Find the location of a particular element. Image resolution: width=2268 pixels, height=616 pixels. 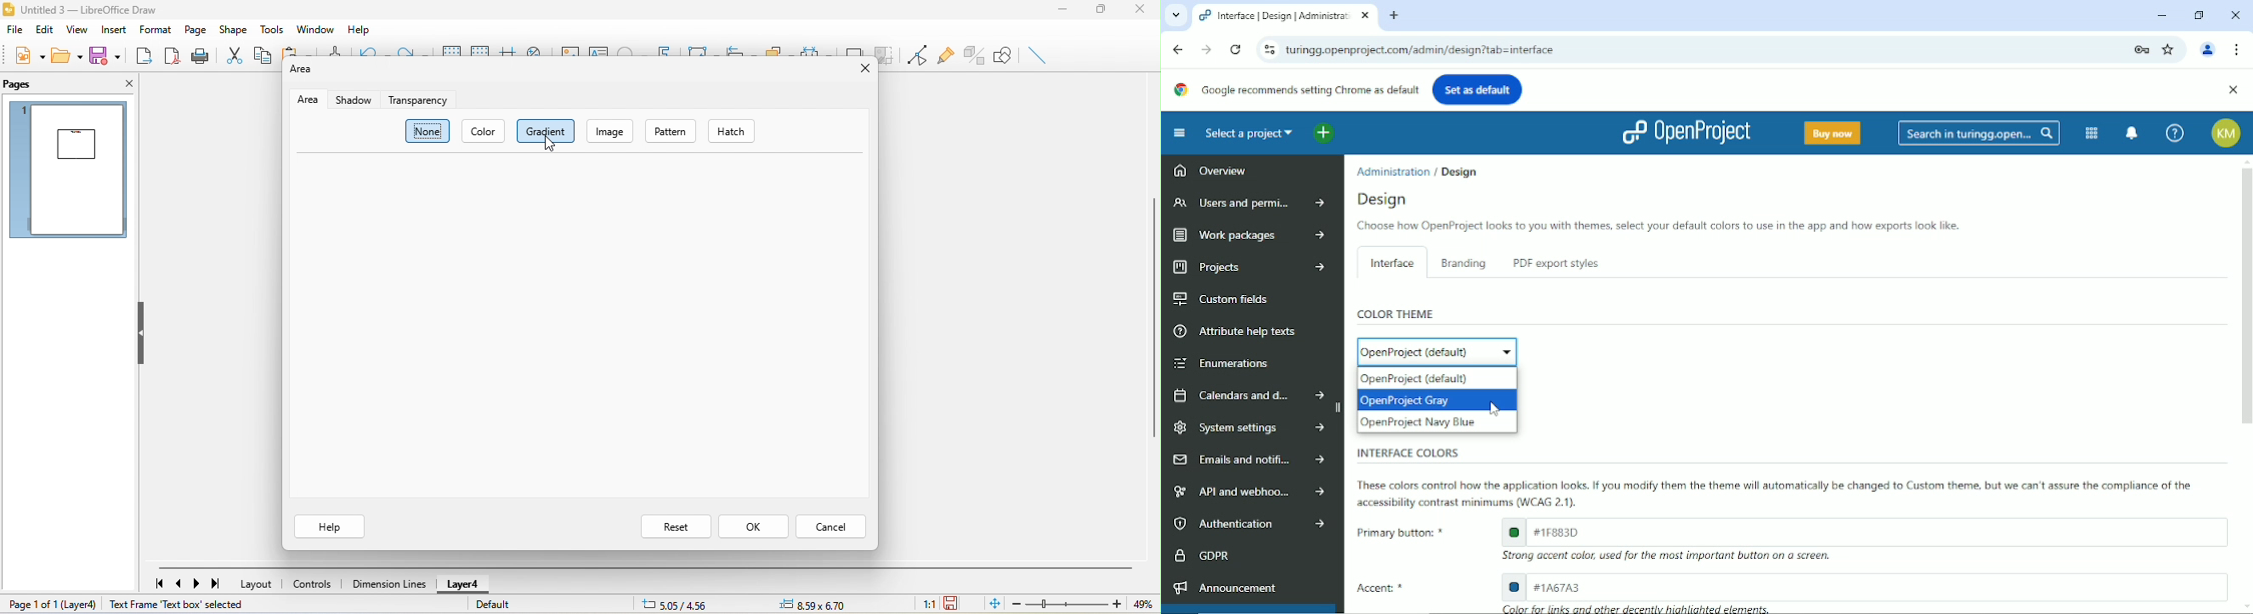

tools is located at coordinates (275, 31).